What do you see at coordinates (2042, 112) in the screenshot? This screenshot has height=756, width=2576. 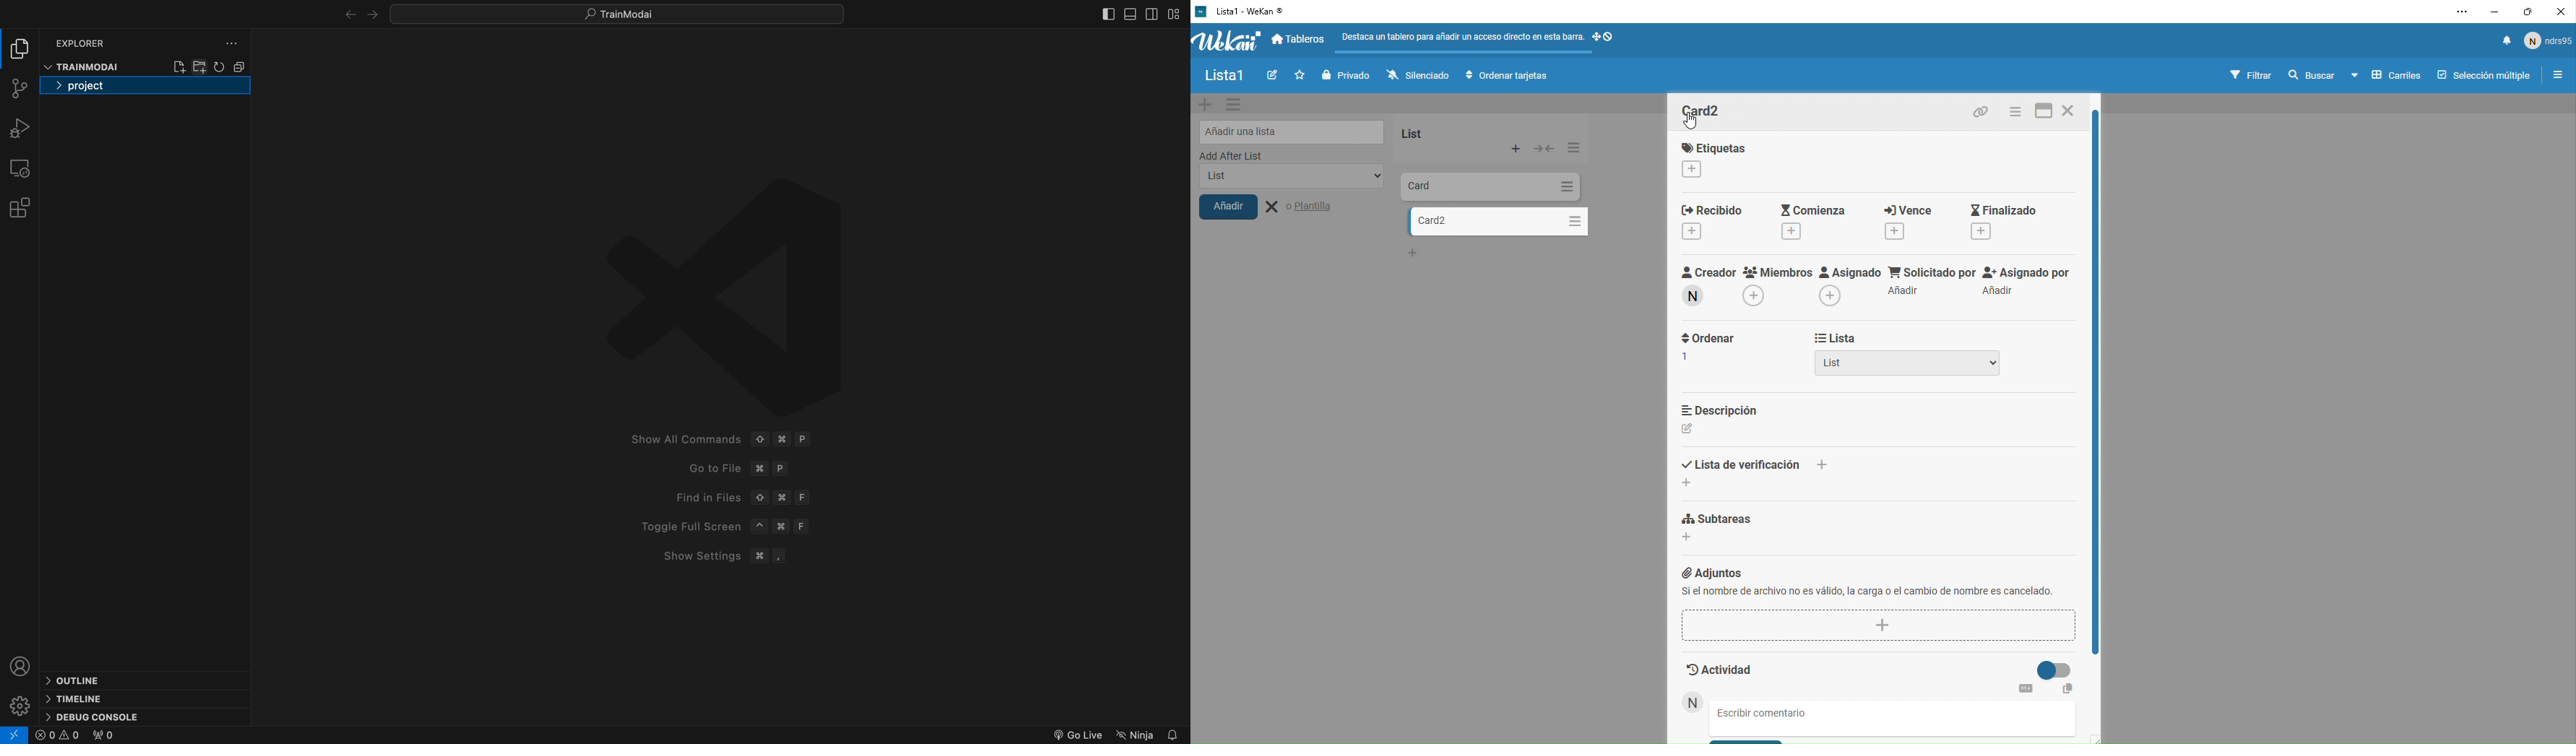 I see `window` at bounding box center [2042, 112].